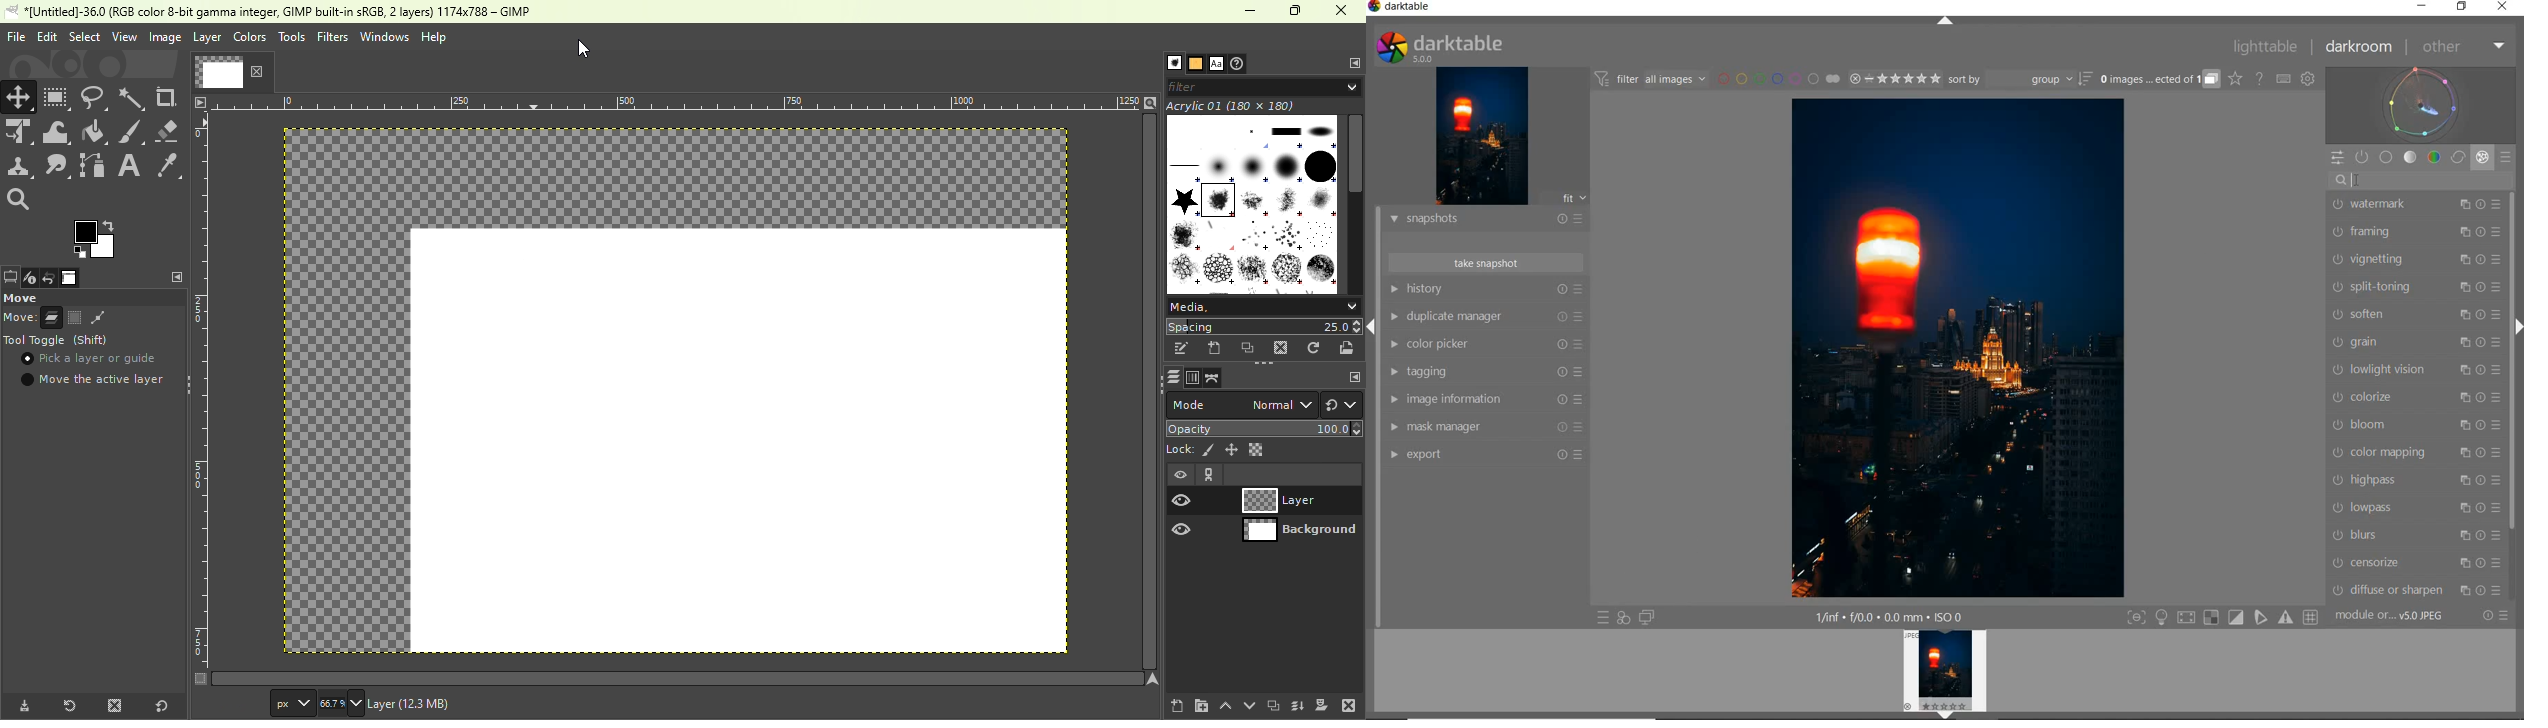  I want to click on SEARCH MODULE BY NAME, so click(2424, 181).